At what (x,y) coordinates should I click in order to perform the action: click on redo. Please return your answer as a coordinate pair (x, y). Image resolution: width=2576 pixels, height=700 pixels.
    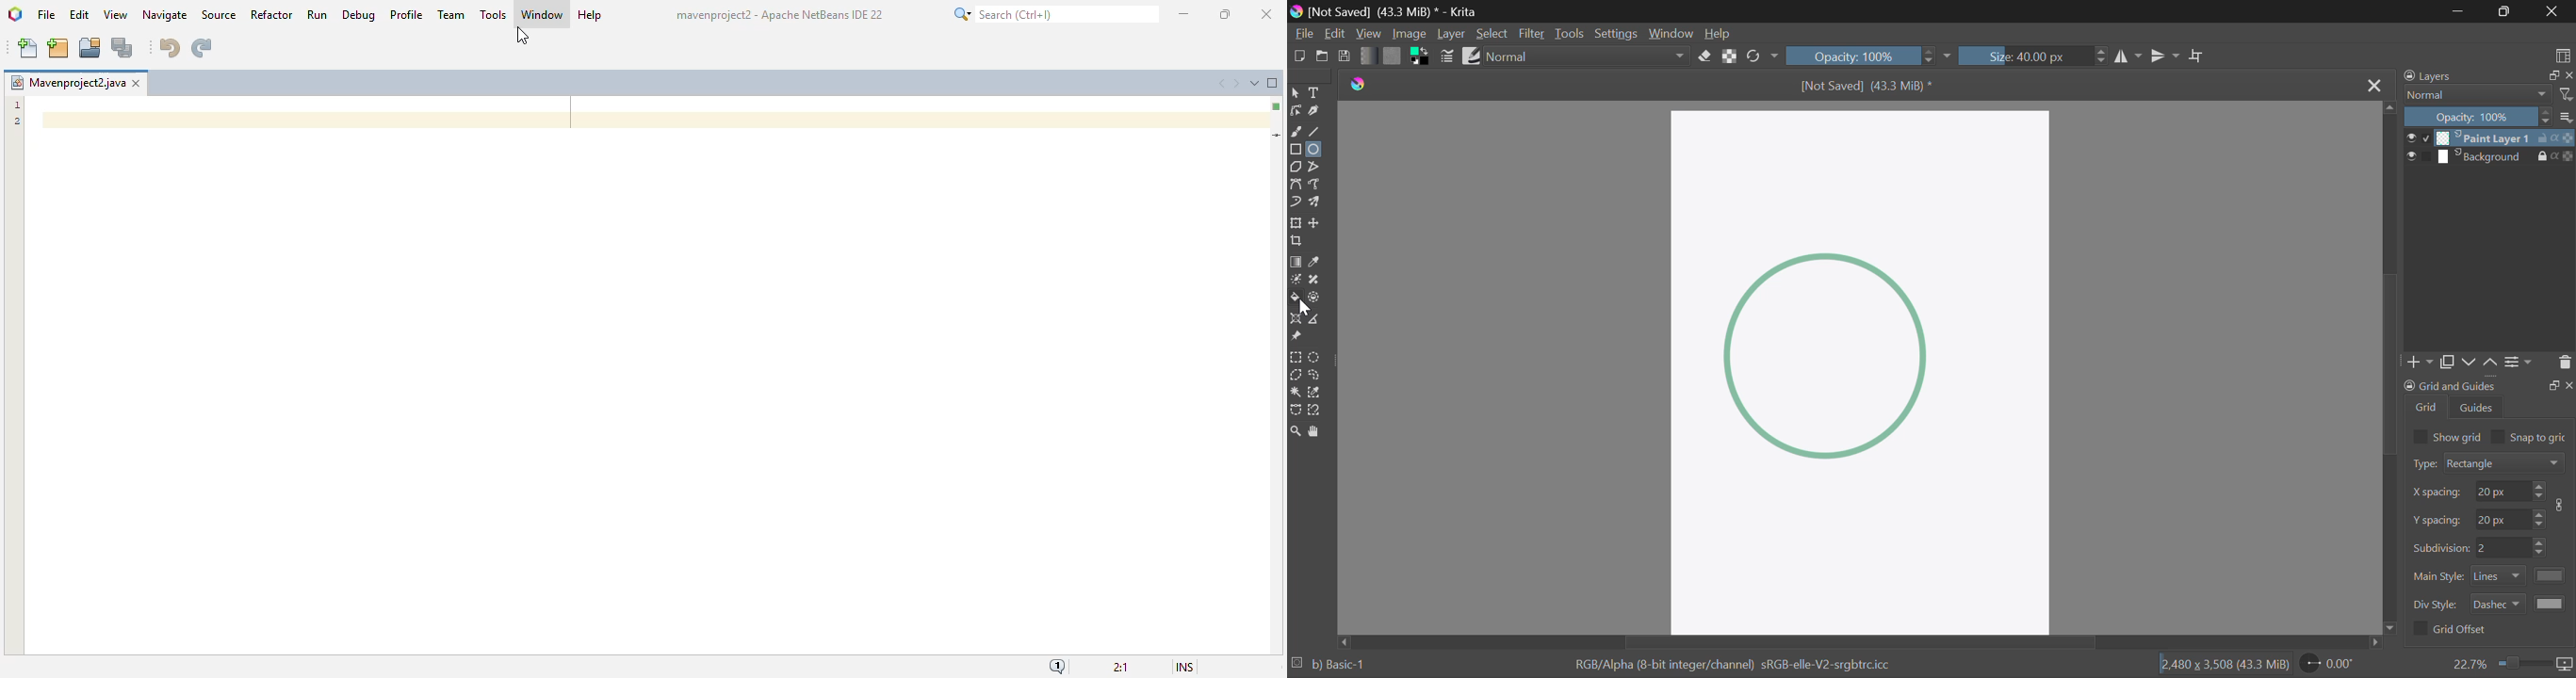
    Looking at the image, I should click on (202, 48).